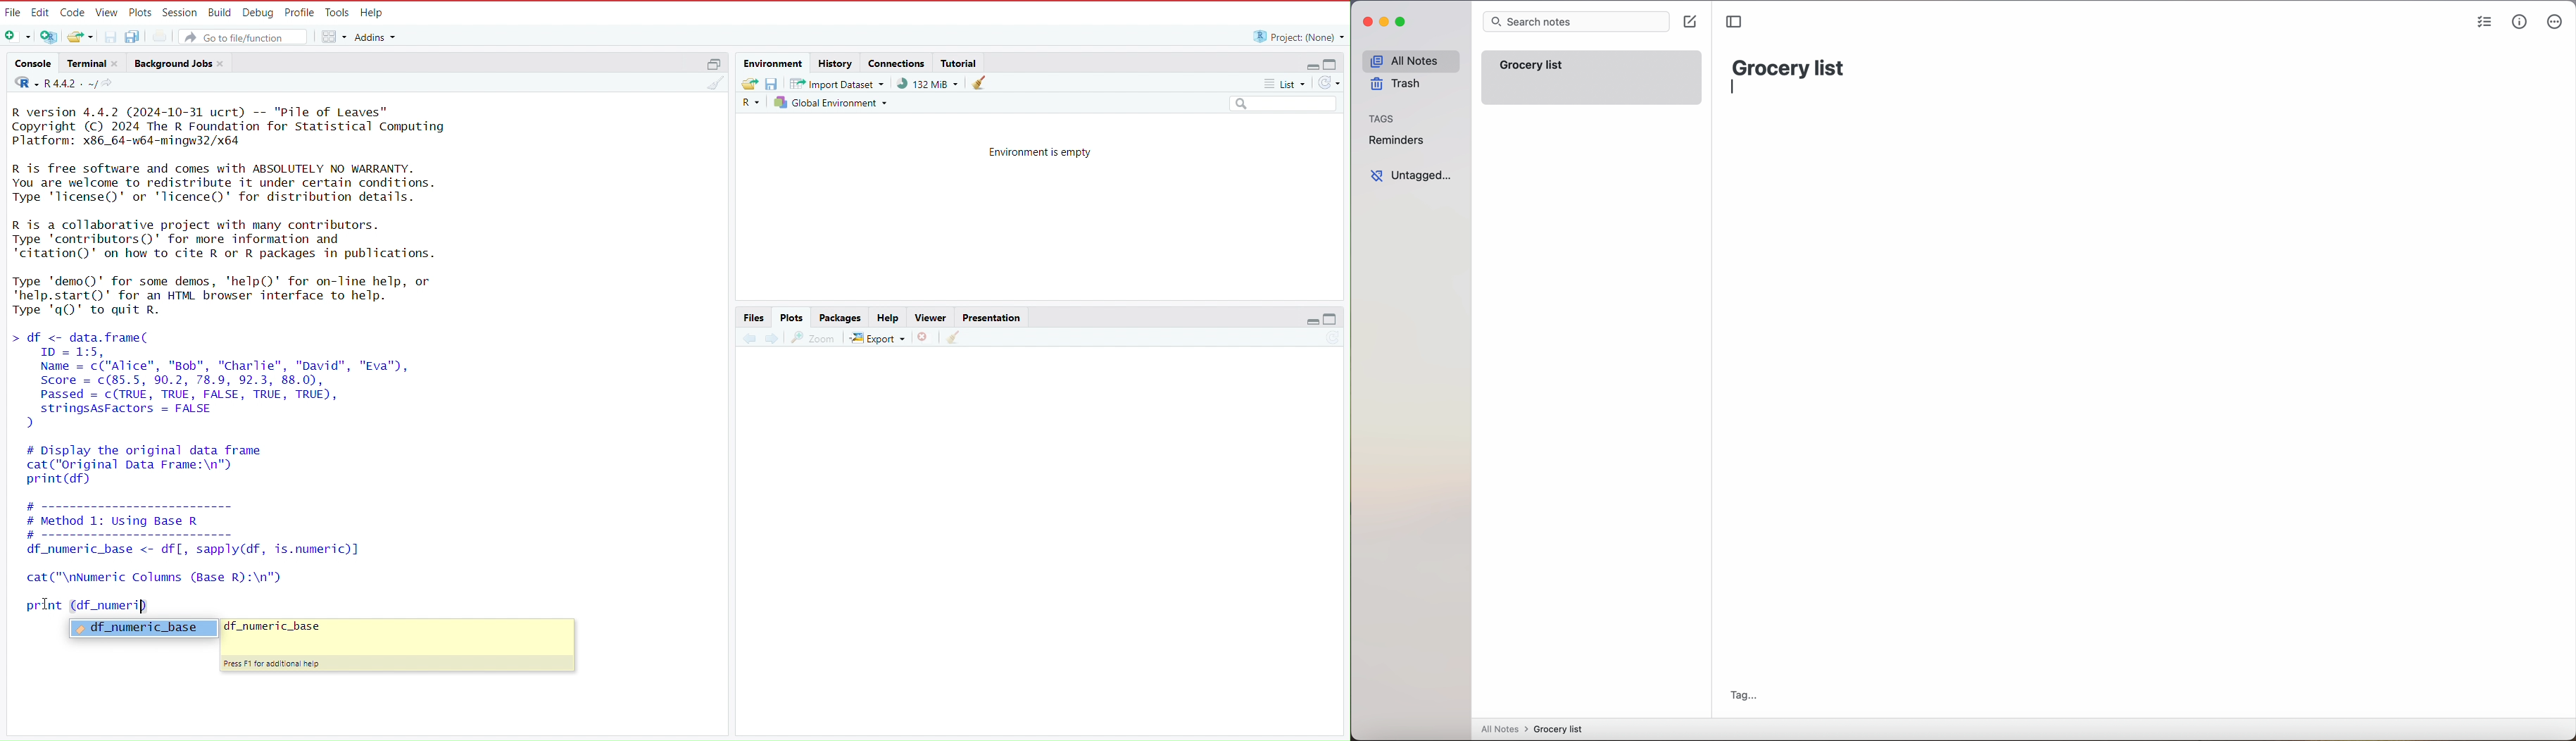 Image resolution: width=2576 pixels, height=756 pixels. I want to click on create a project, so click(49, 35).